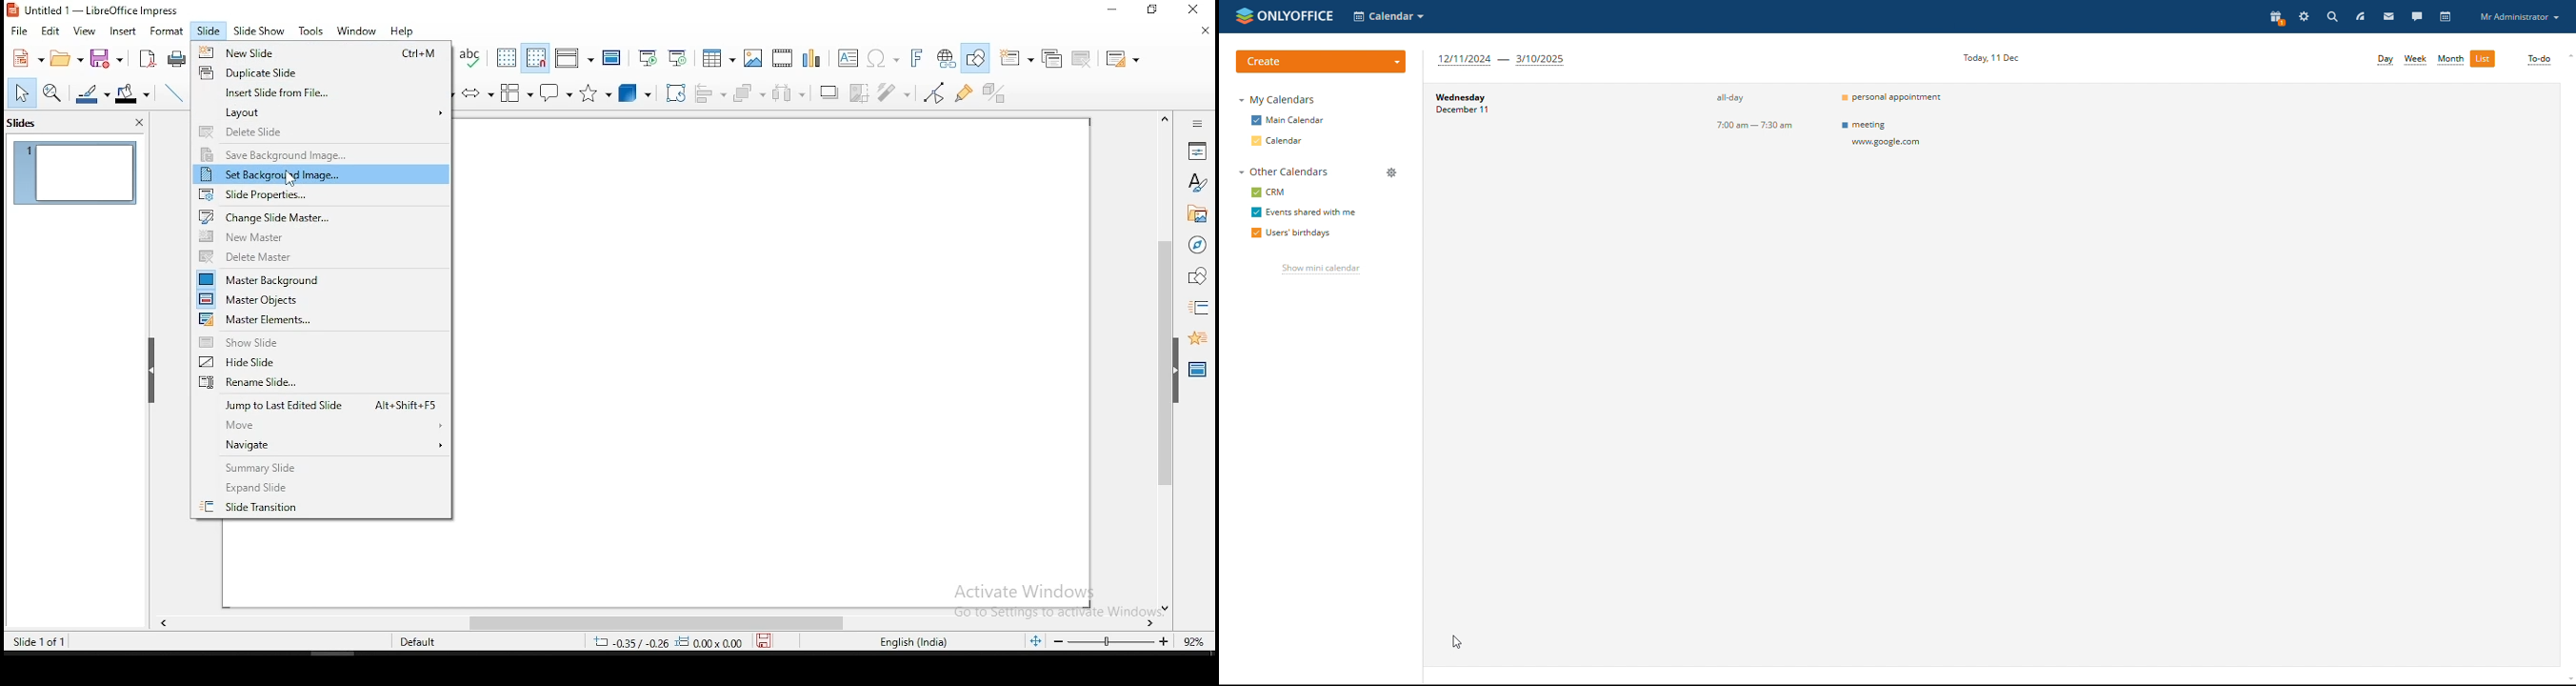  What do you see at coordinates (320, 299) in the screenshot?
I see `master objects` at bounding box center [320, 299].